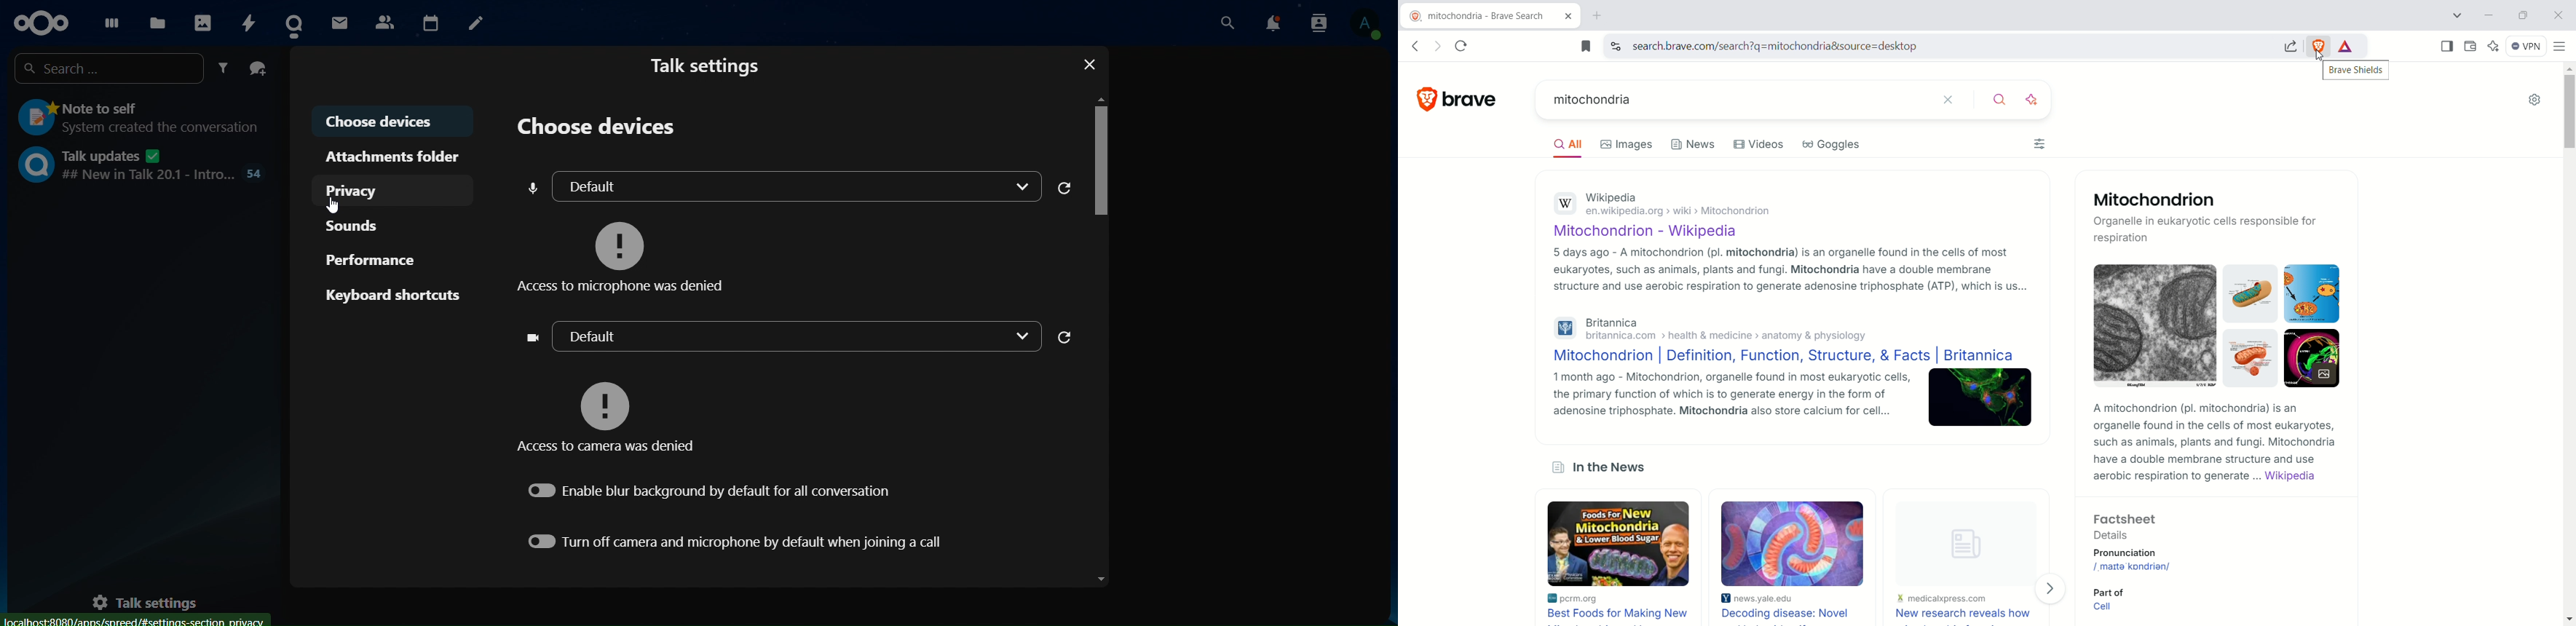  I want to click on Close, so click(1083, 64).